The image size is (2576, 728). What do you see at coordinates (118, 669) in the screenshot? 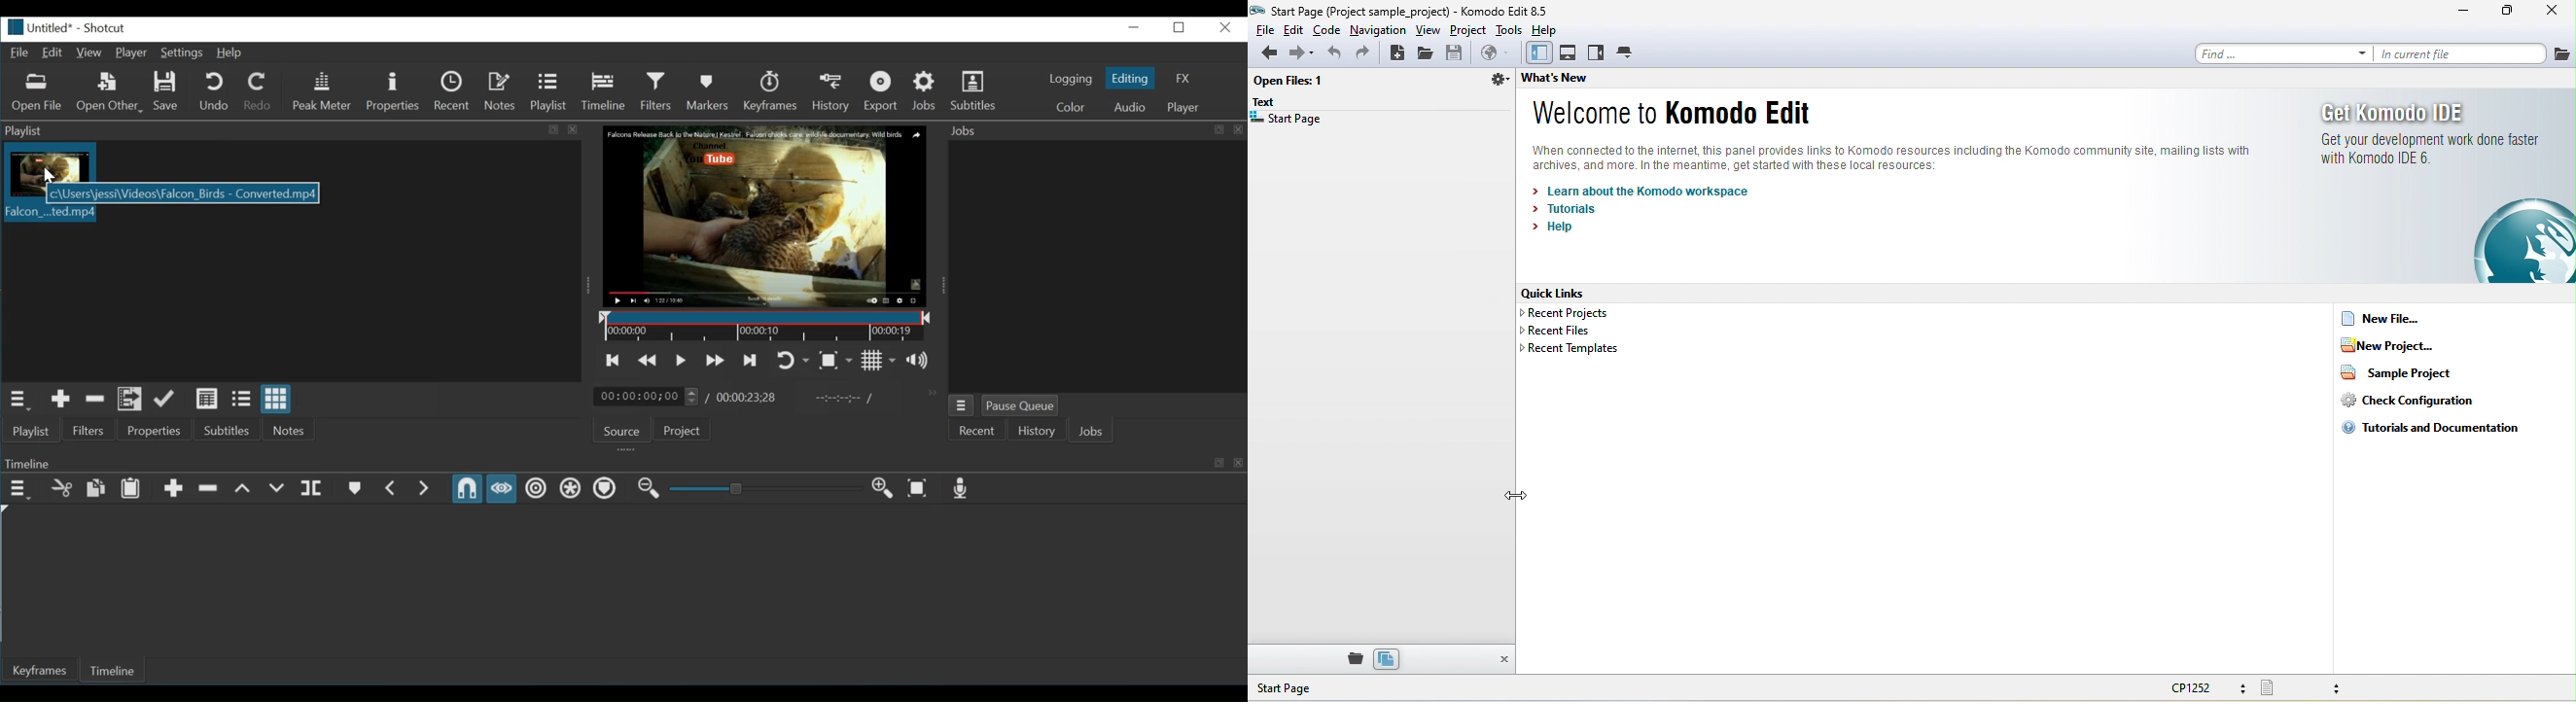
I see `Timeline` at bounding box center [118, 669].